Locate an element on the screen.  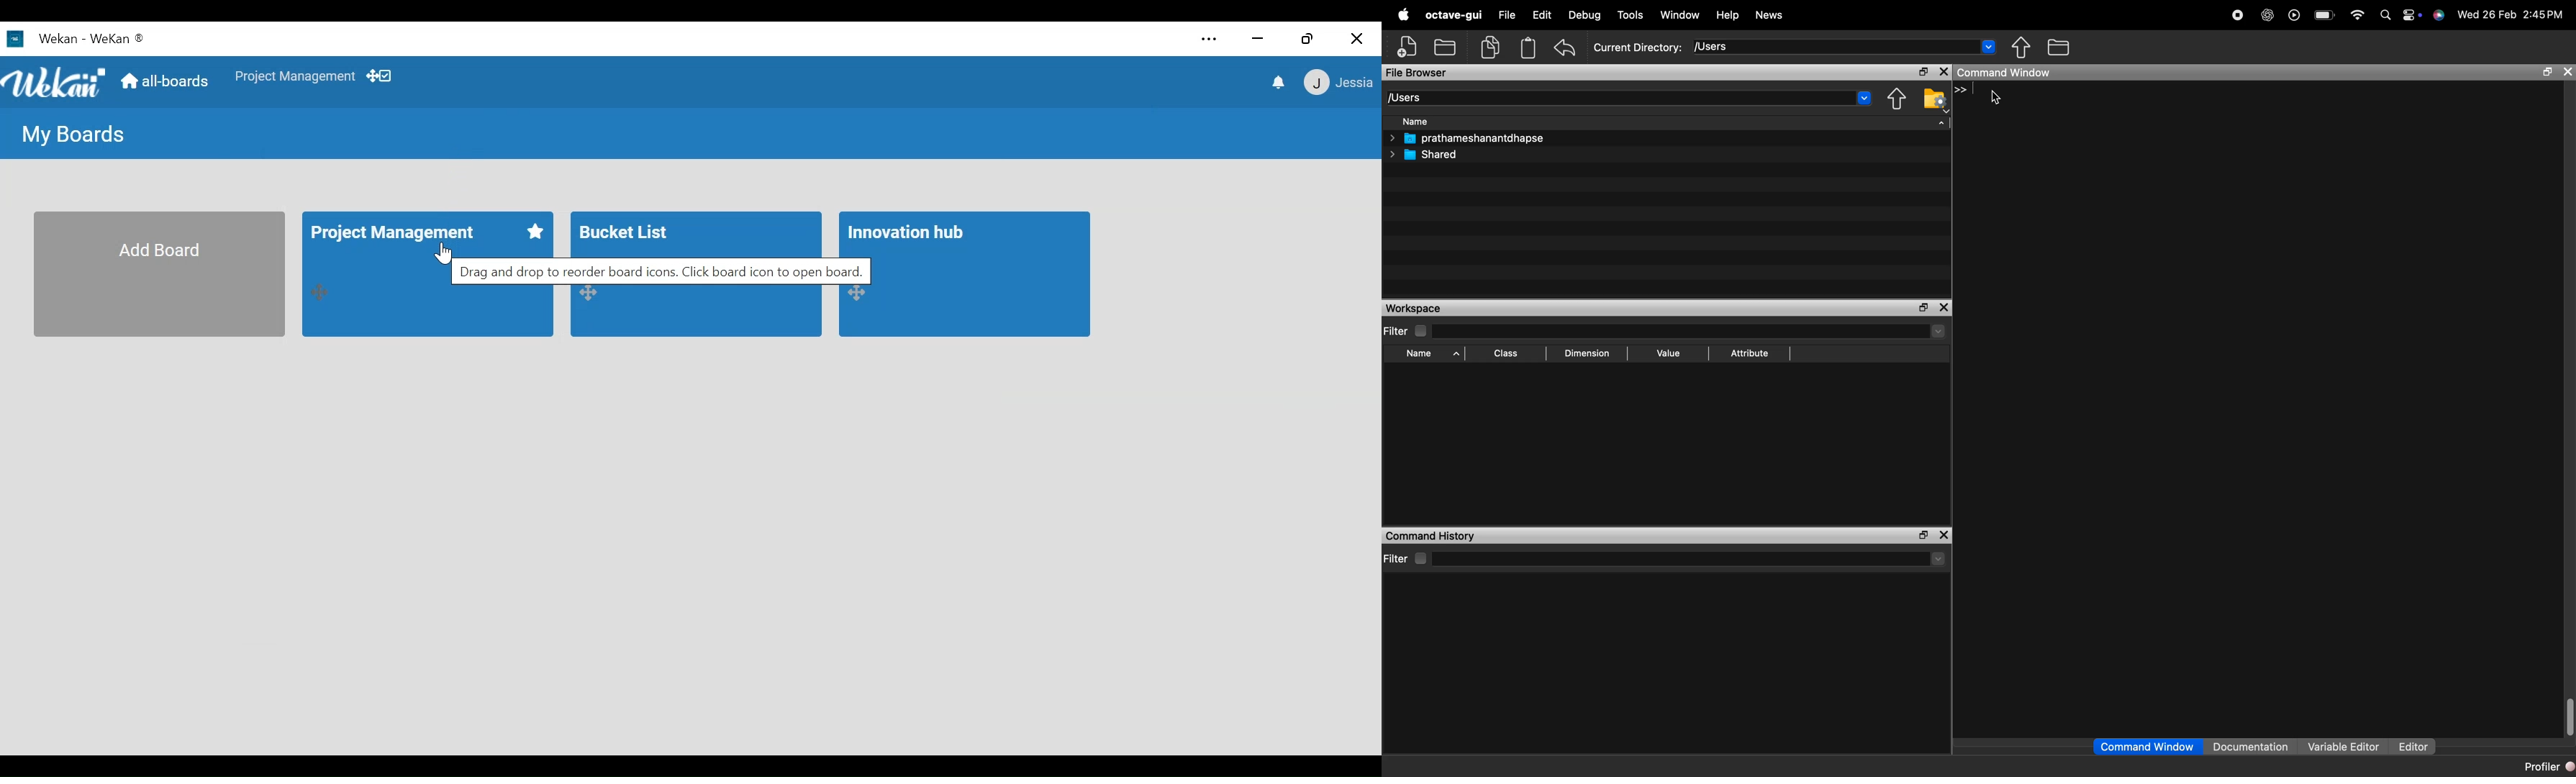
maximise is located at coordinates (1923, 535).